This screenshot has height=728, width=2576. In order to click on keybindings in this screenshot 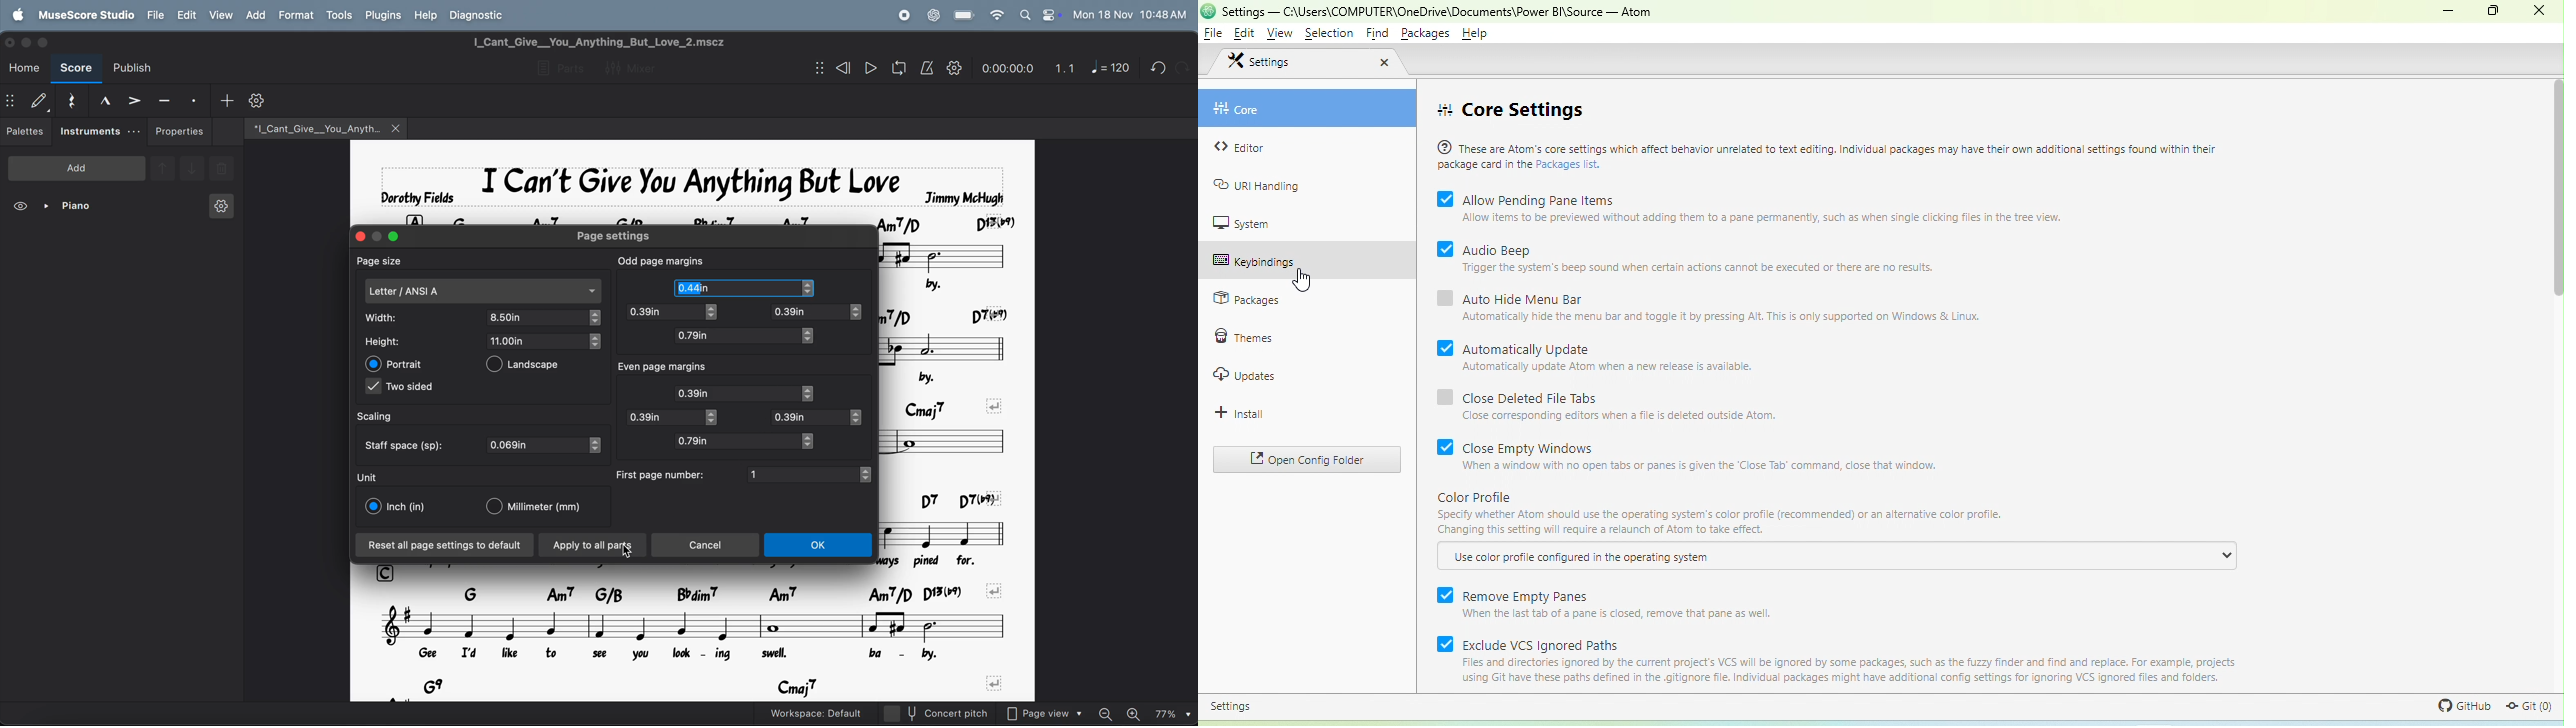, I will do `click(1253, 260)`.